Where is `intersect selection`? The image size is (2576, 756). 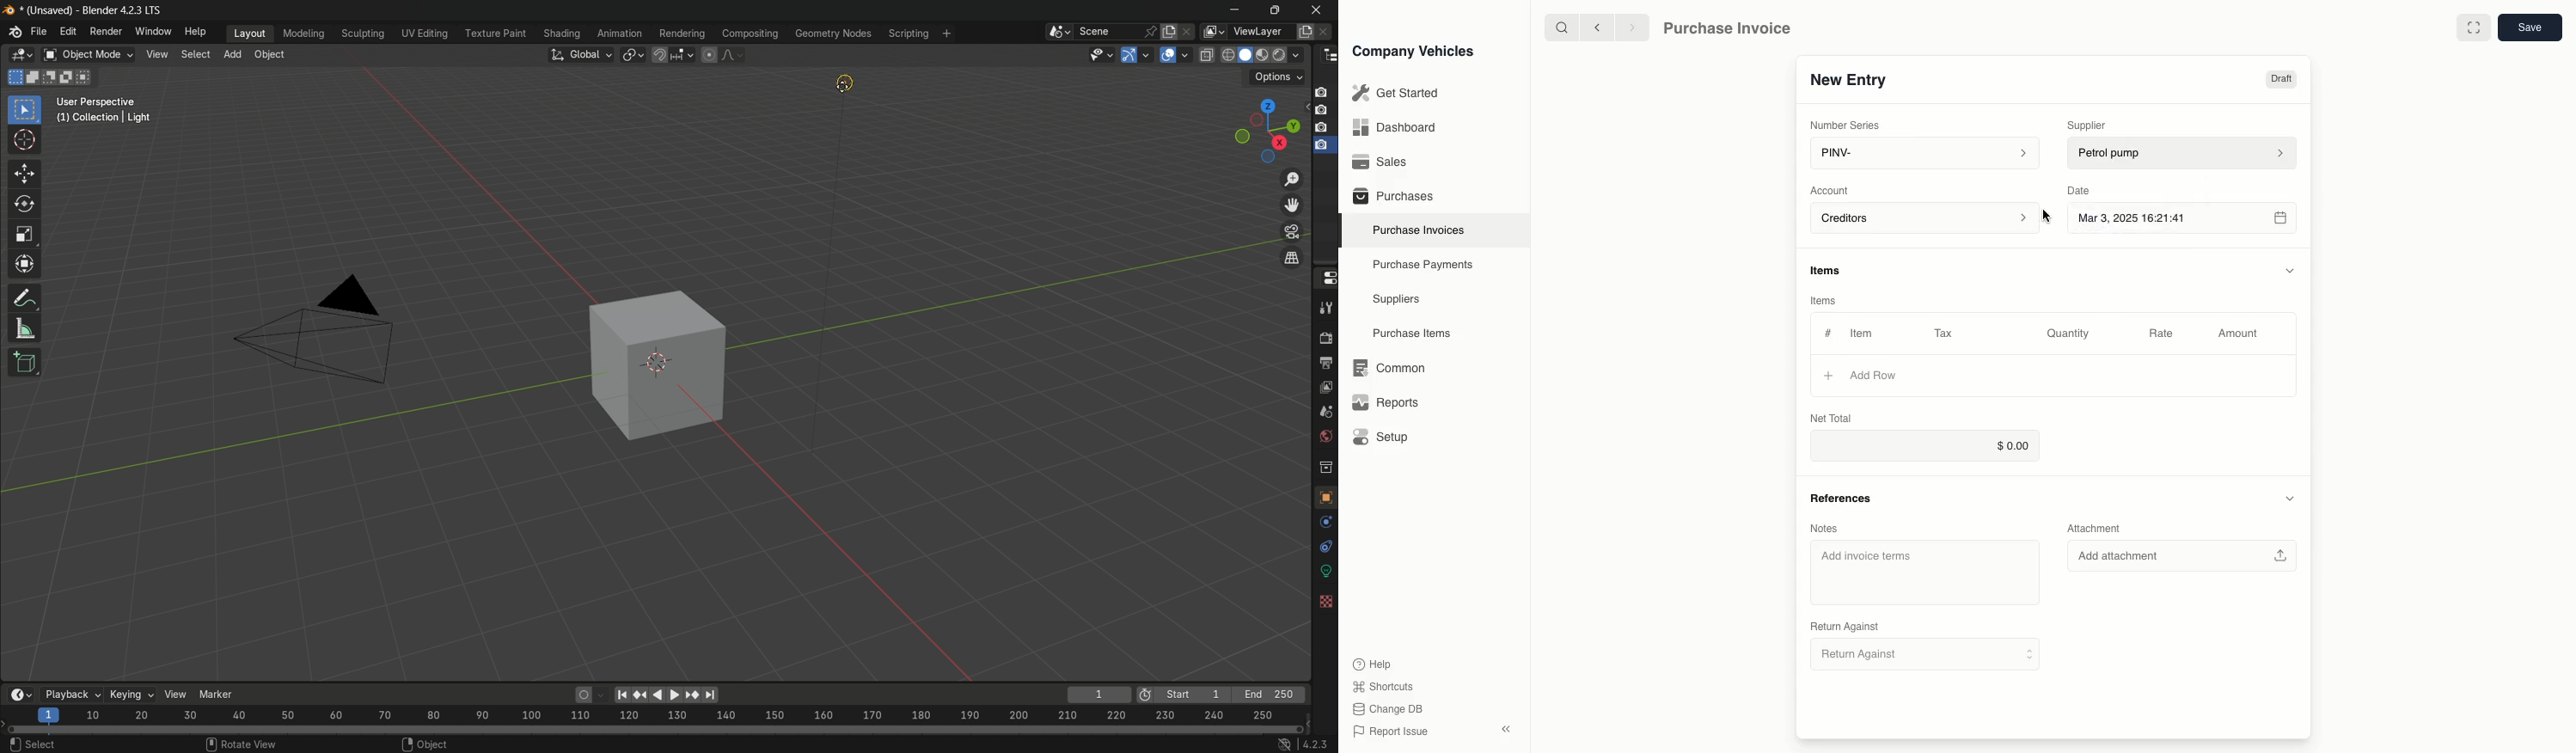 intersect selection is located at coordinates (89, 76).